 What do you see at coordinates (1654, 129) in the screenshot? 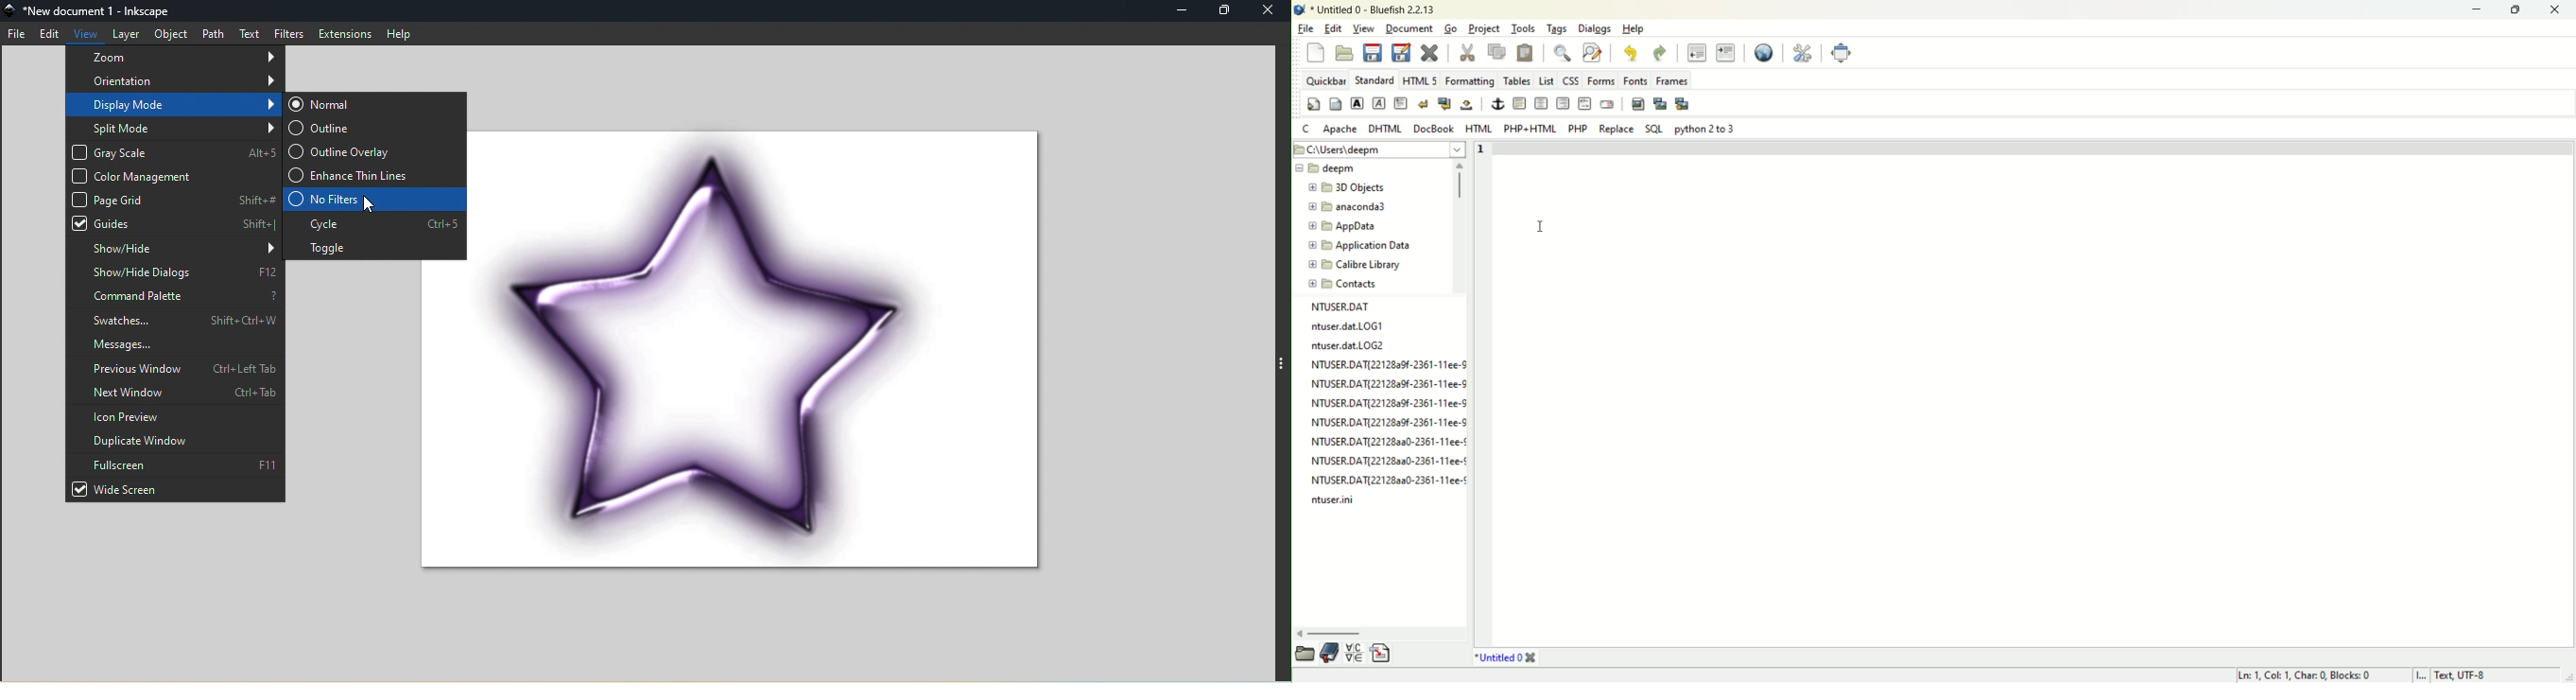
I see `SQL` at bounding box center [1654, 129].